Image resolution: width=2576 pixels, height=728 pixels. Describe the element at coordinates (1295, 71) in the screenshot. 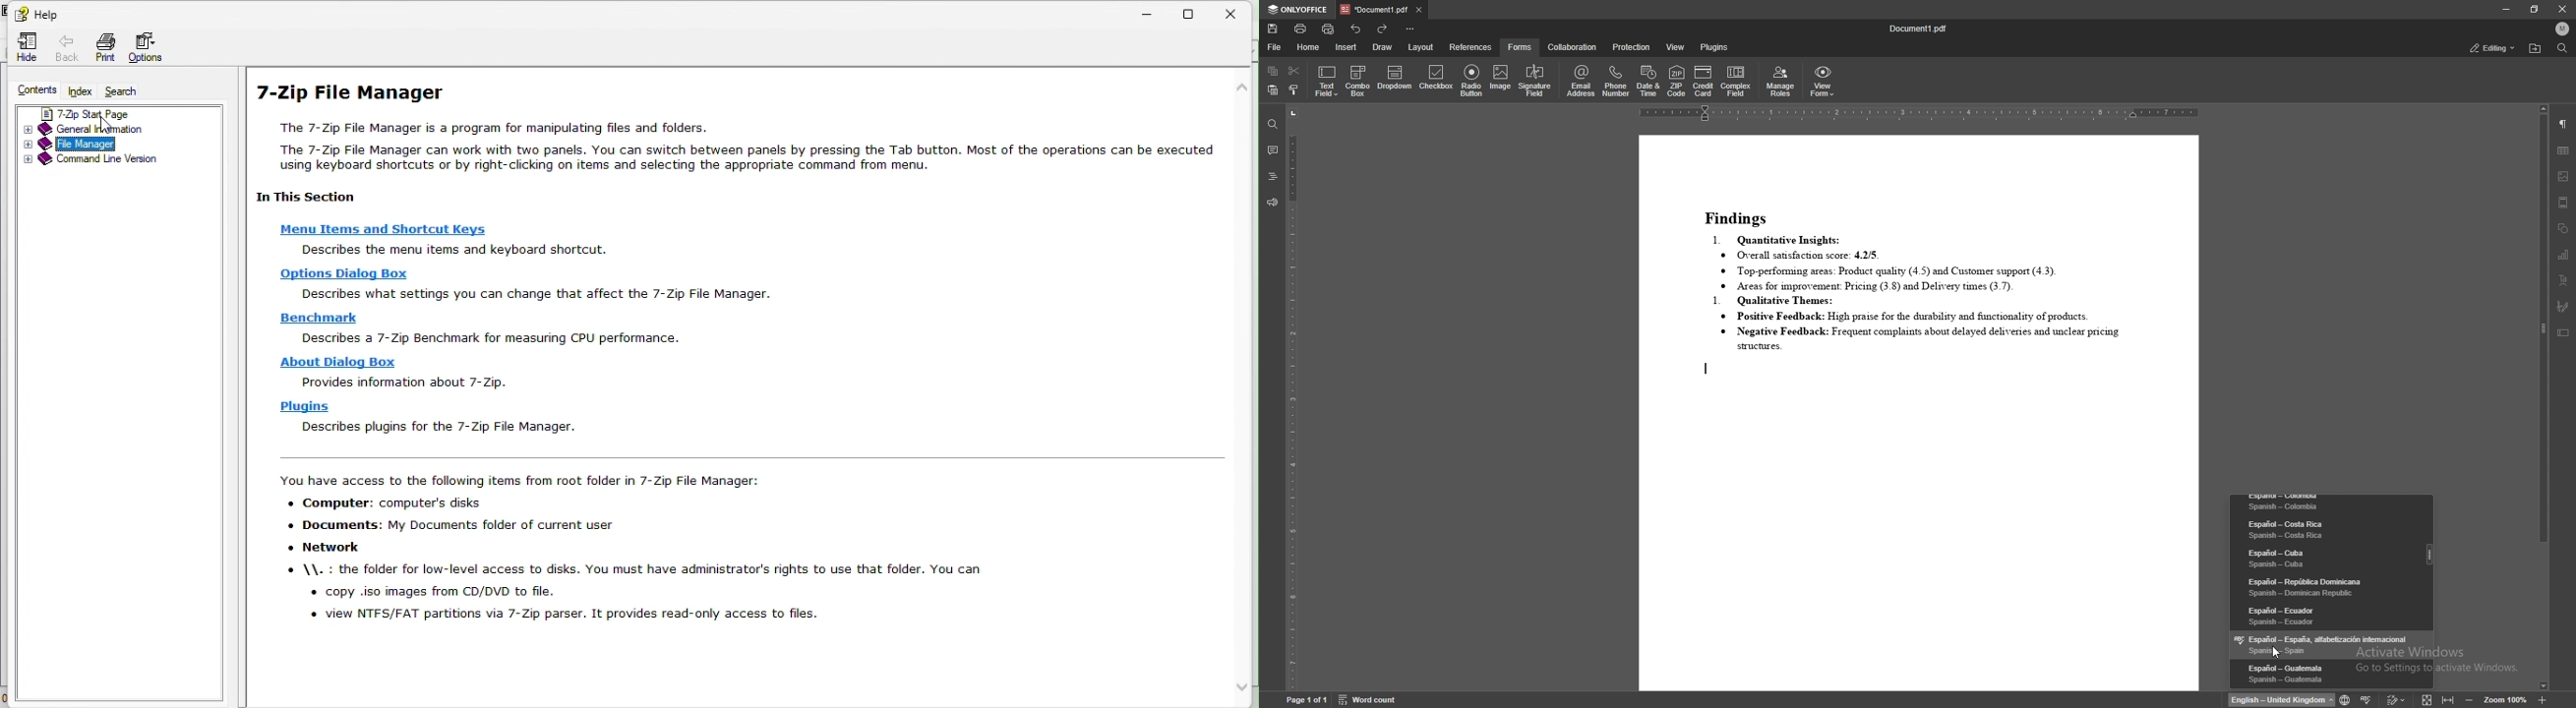

I see `cut` at that location.